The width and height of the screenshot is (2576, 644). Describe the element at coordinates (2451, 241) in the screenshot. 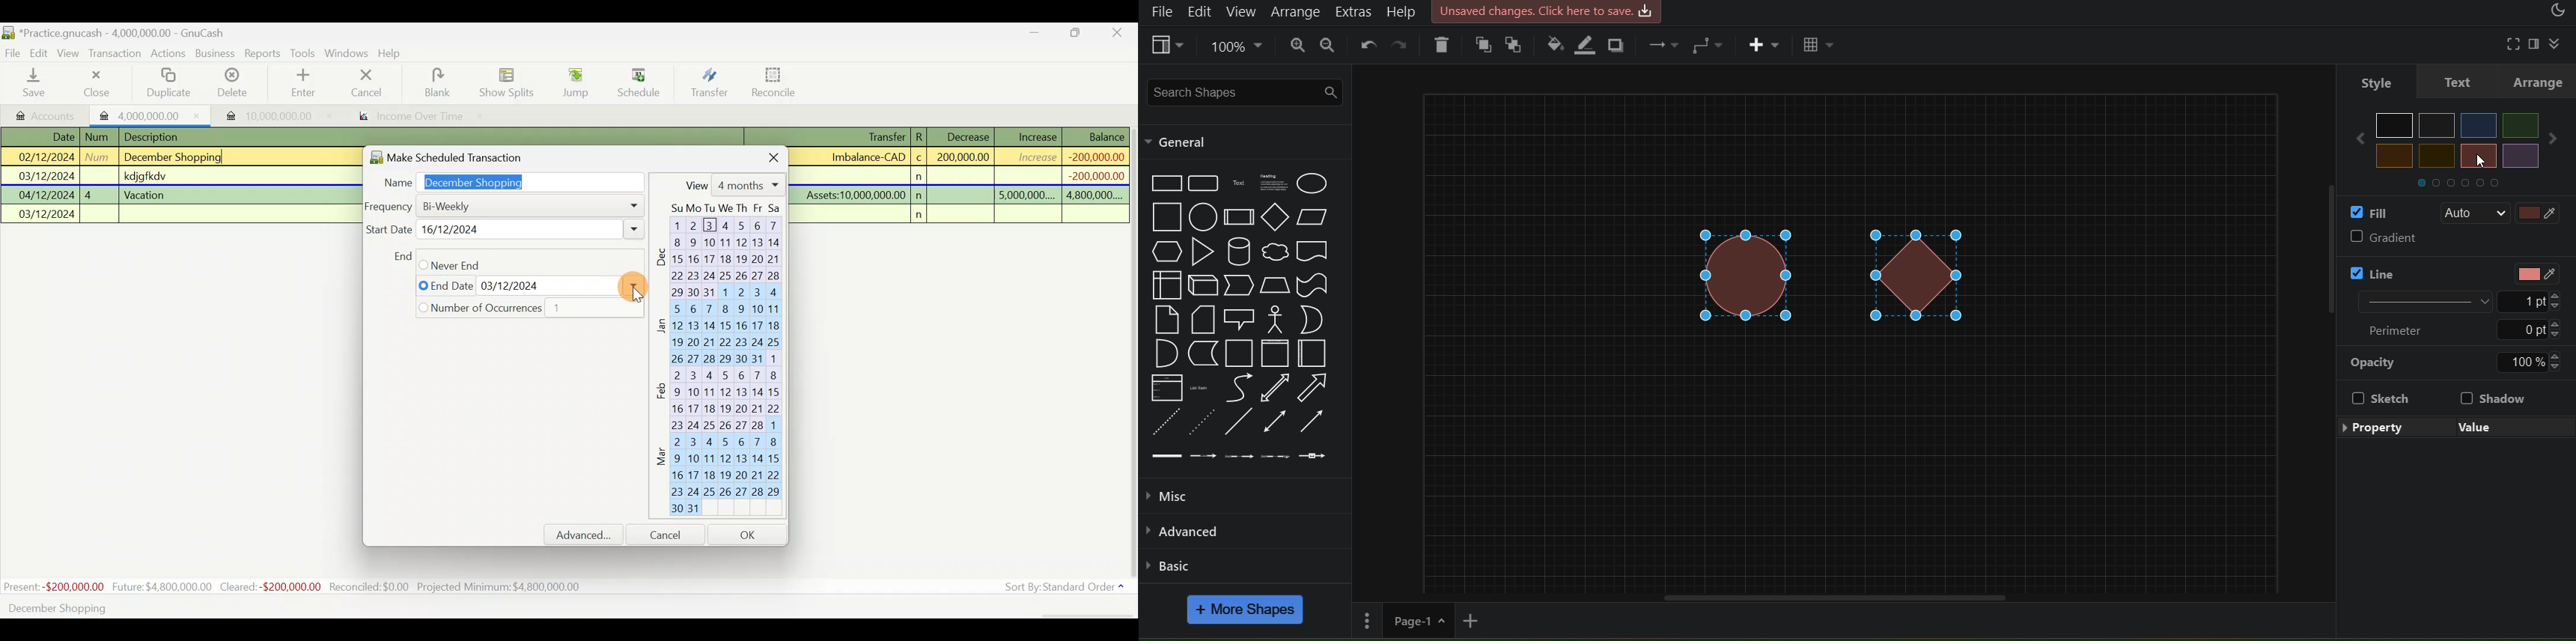

I see `gradient` at that location.